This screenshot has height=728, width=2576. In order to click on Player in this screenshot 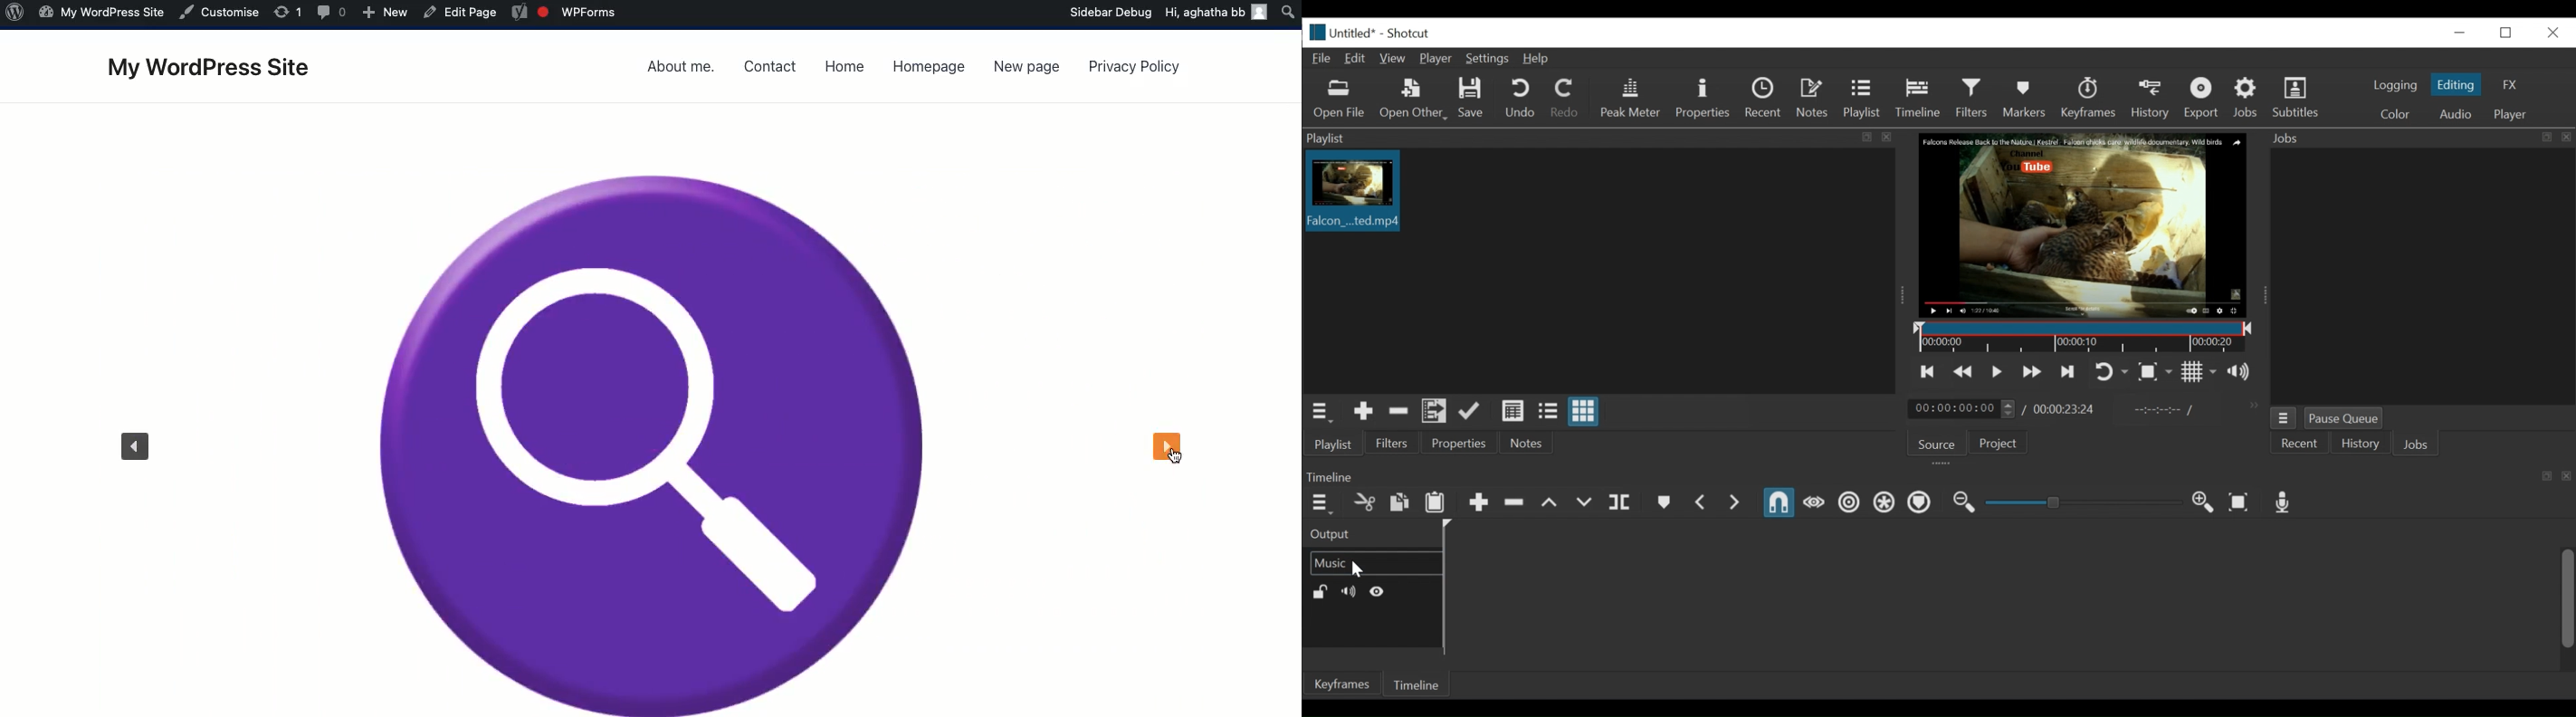, I will do `click(1435, 59)`.